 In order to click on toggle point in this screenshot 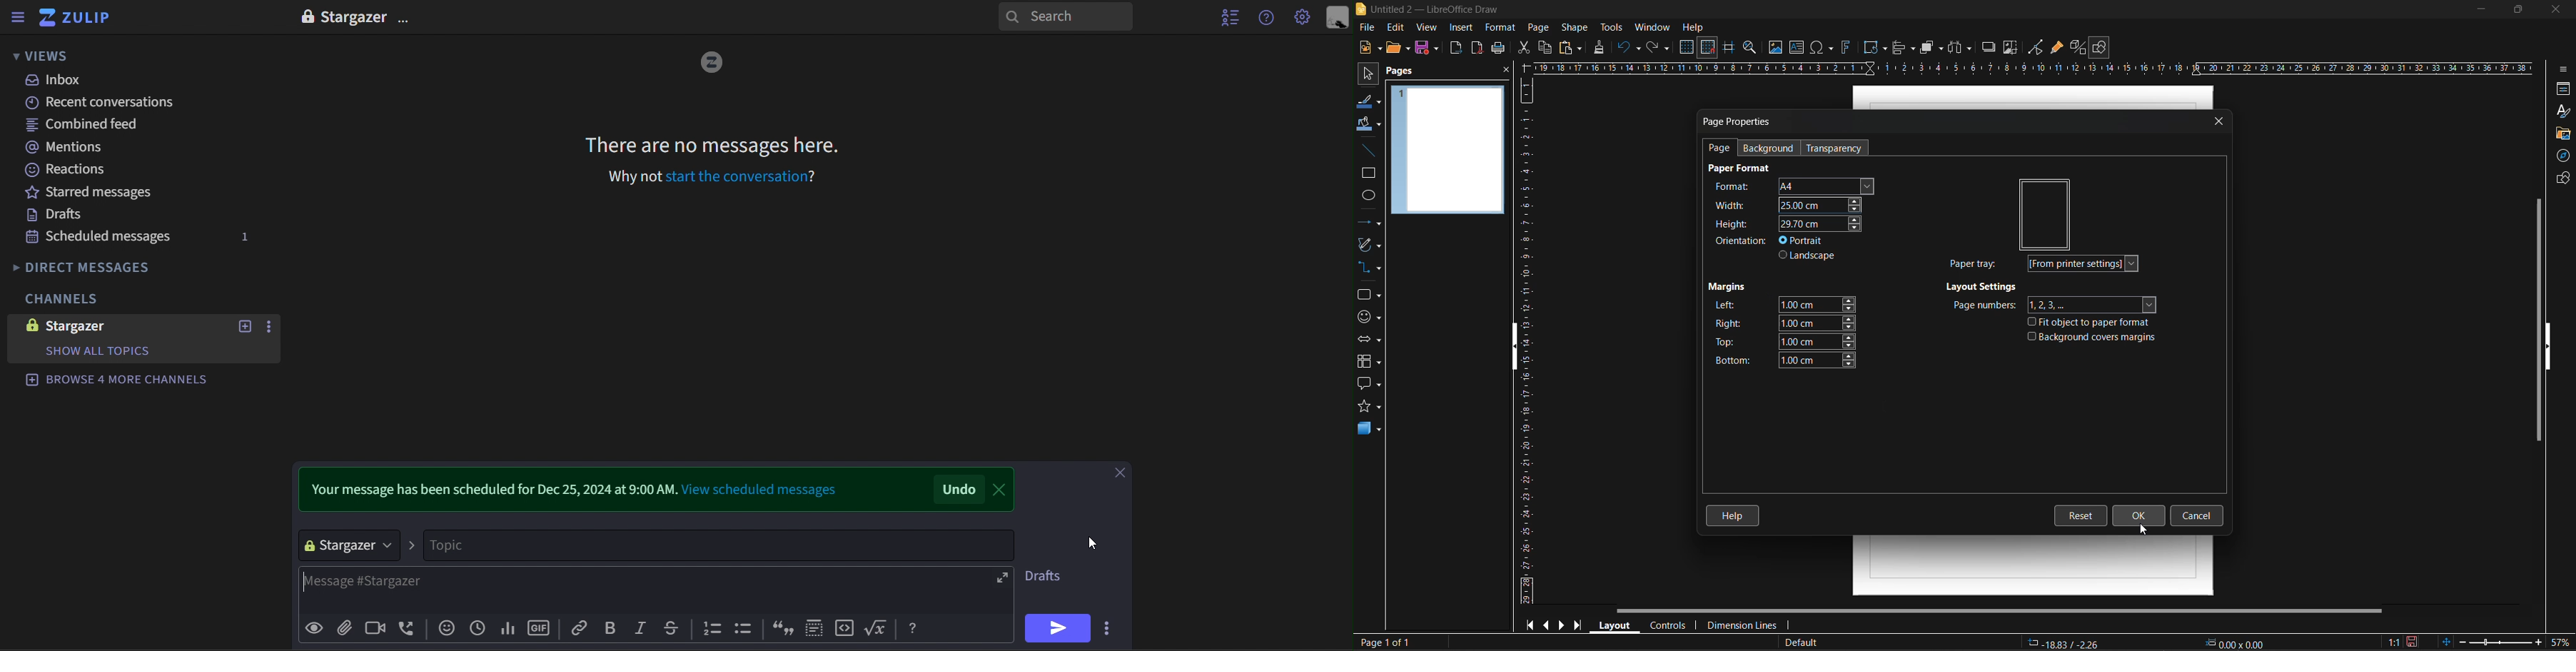, I will do `click(2037, 48)`.